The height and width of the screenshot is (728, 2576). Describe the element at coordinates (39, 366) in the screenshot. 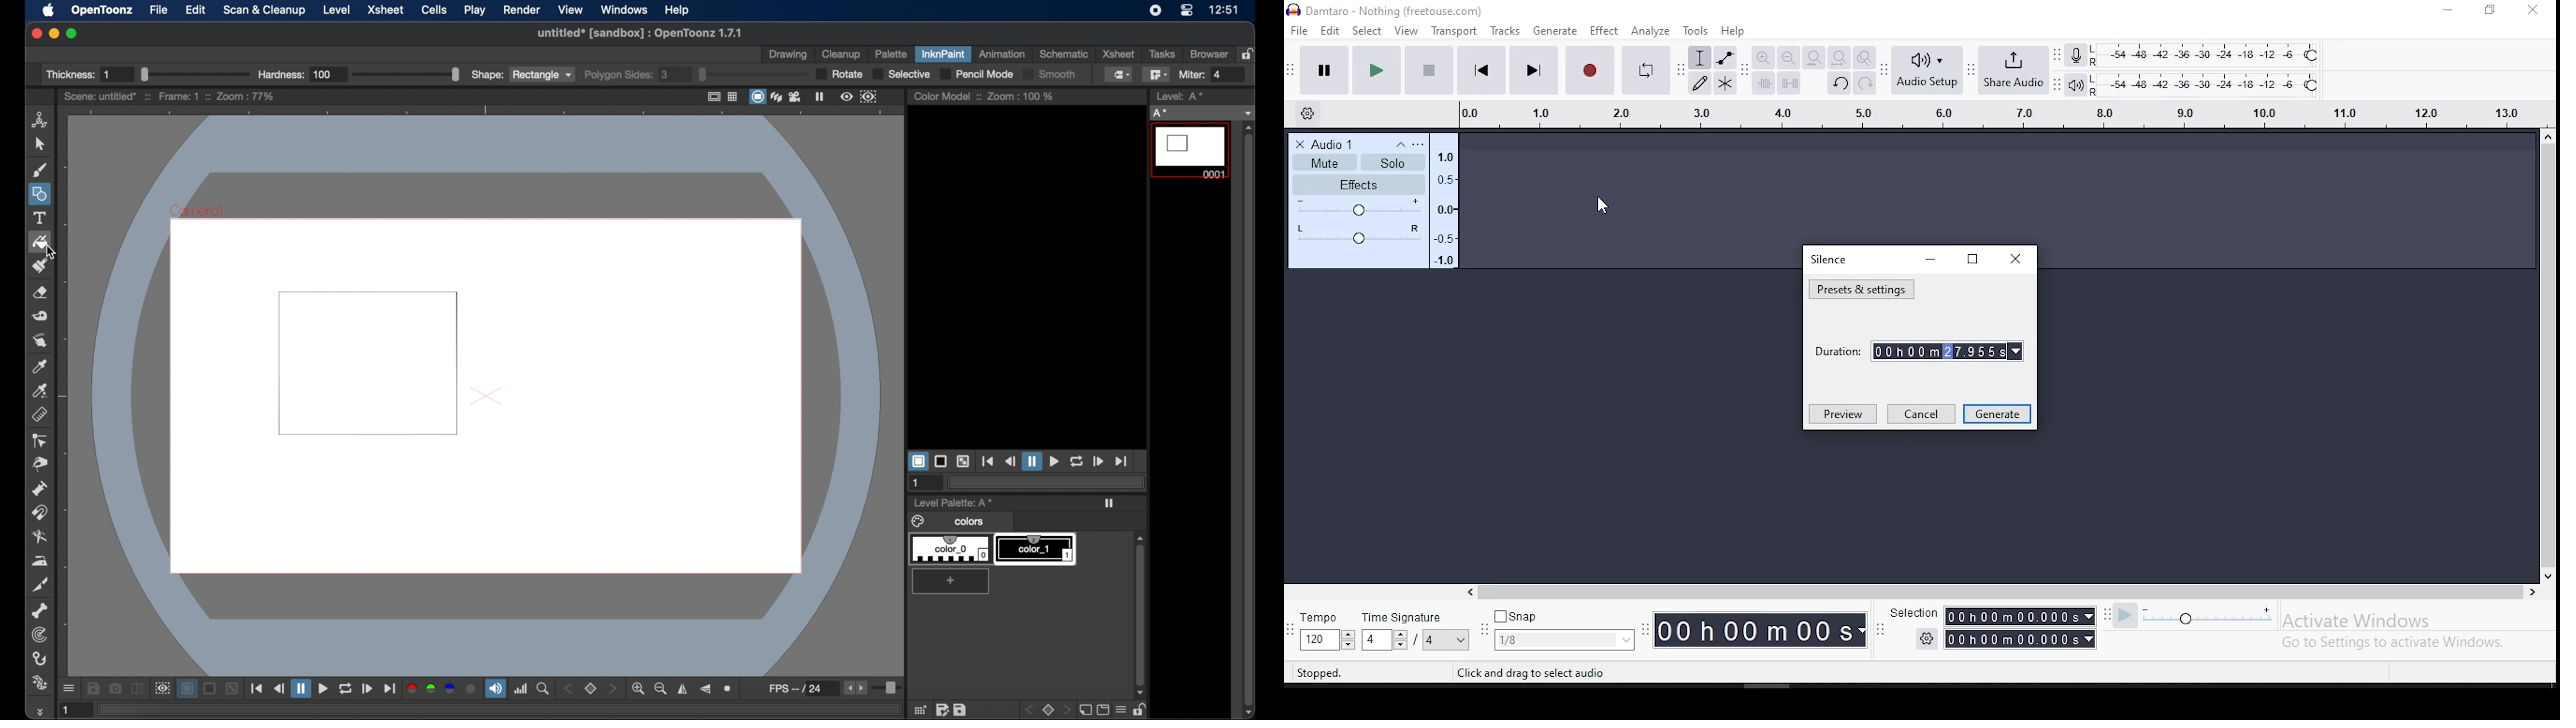

I see `picker tool` at that location.